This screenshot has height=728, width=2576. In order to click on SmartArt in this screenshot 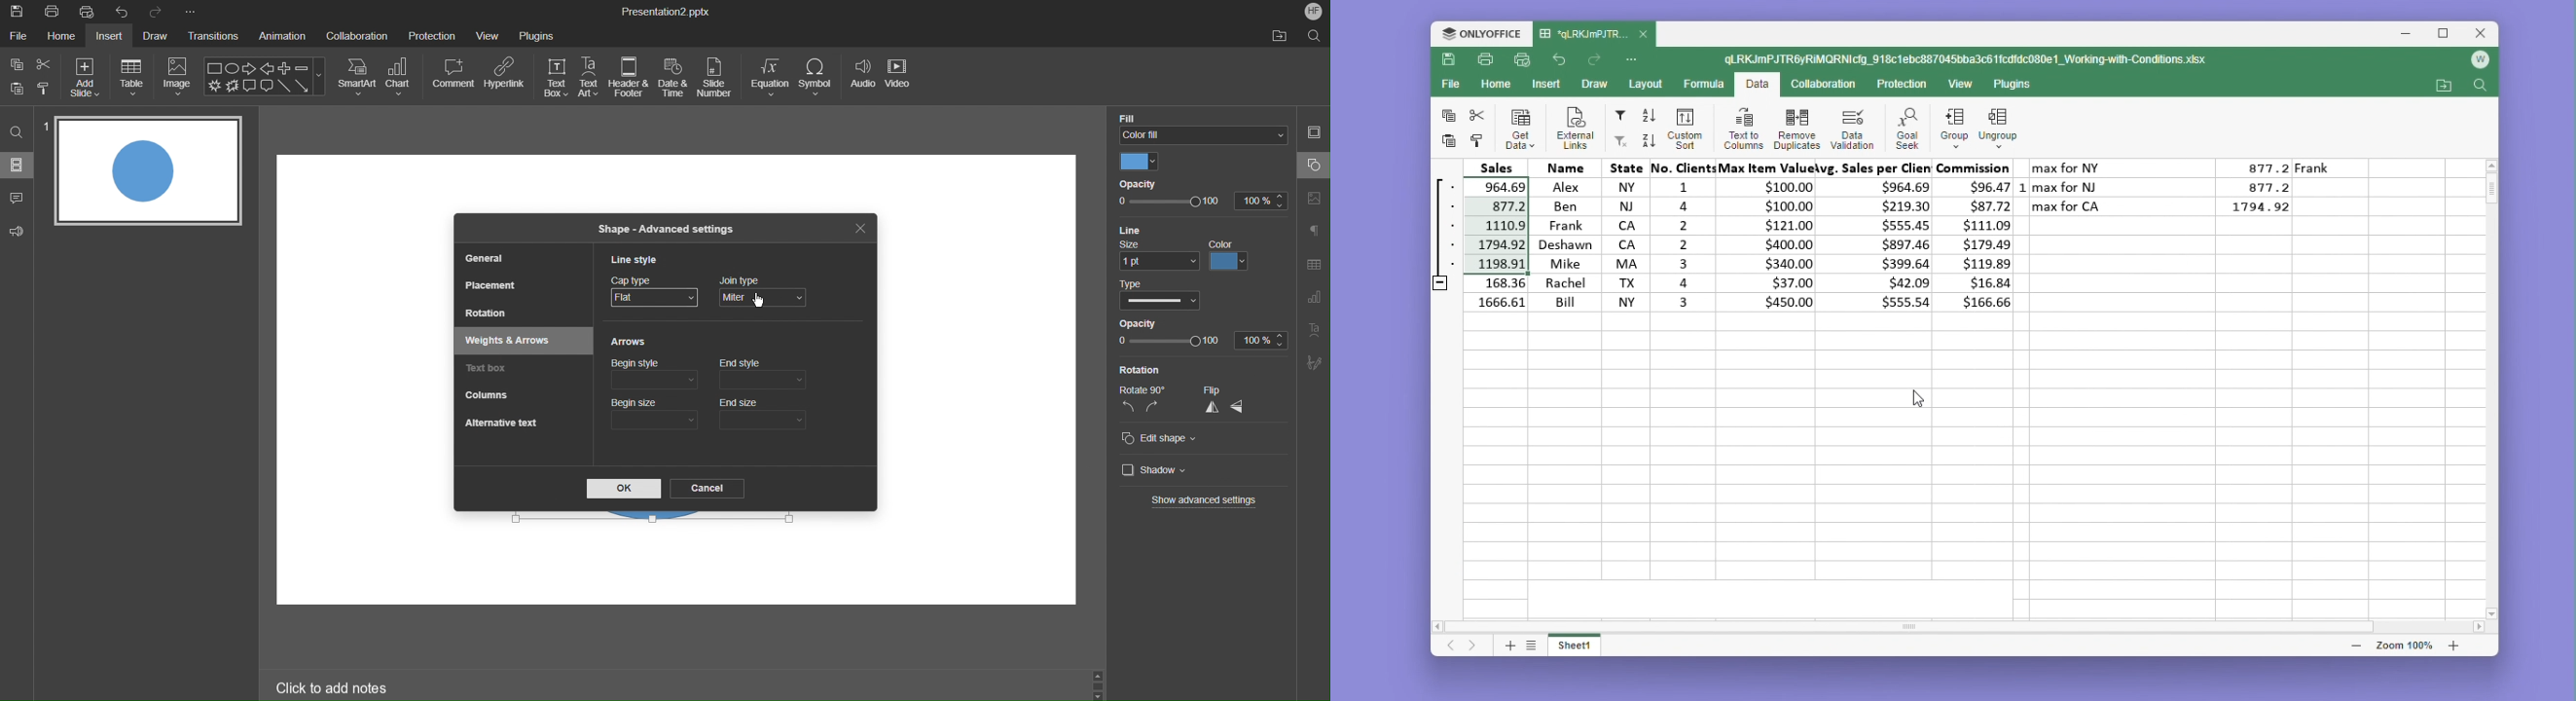, I will do `click(357, 76)`.